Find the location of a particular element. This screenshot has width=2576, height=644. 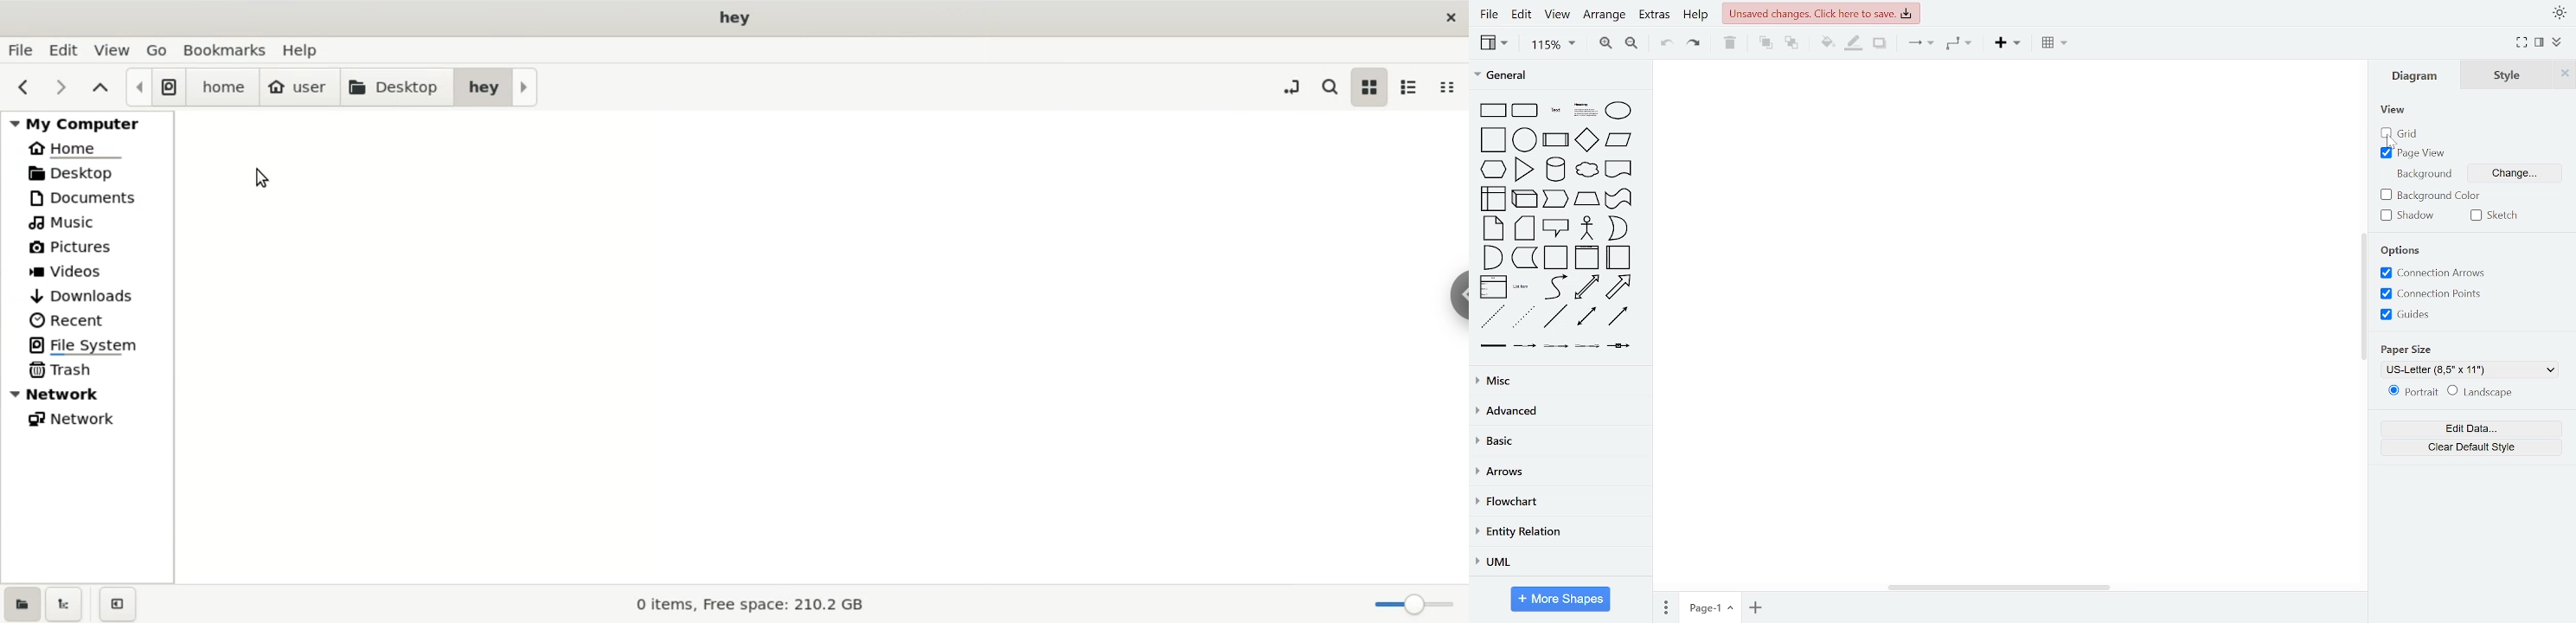

arrows is located at coordinates (1559, 472).